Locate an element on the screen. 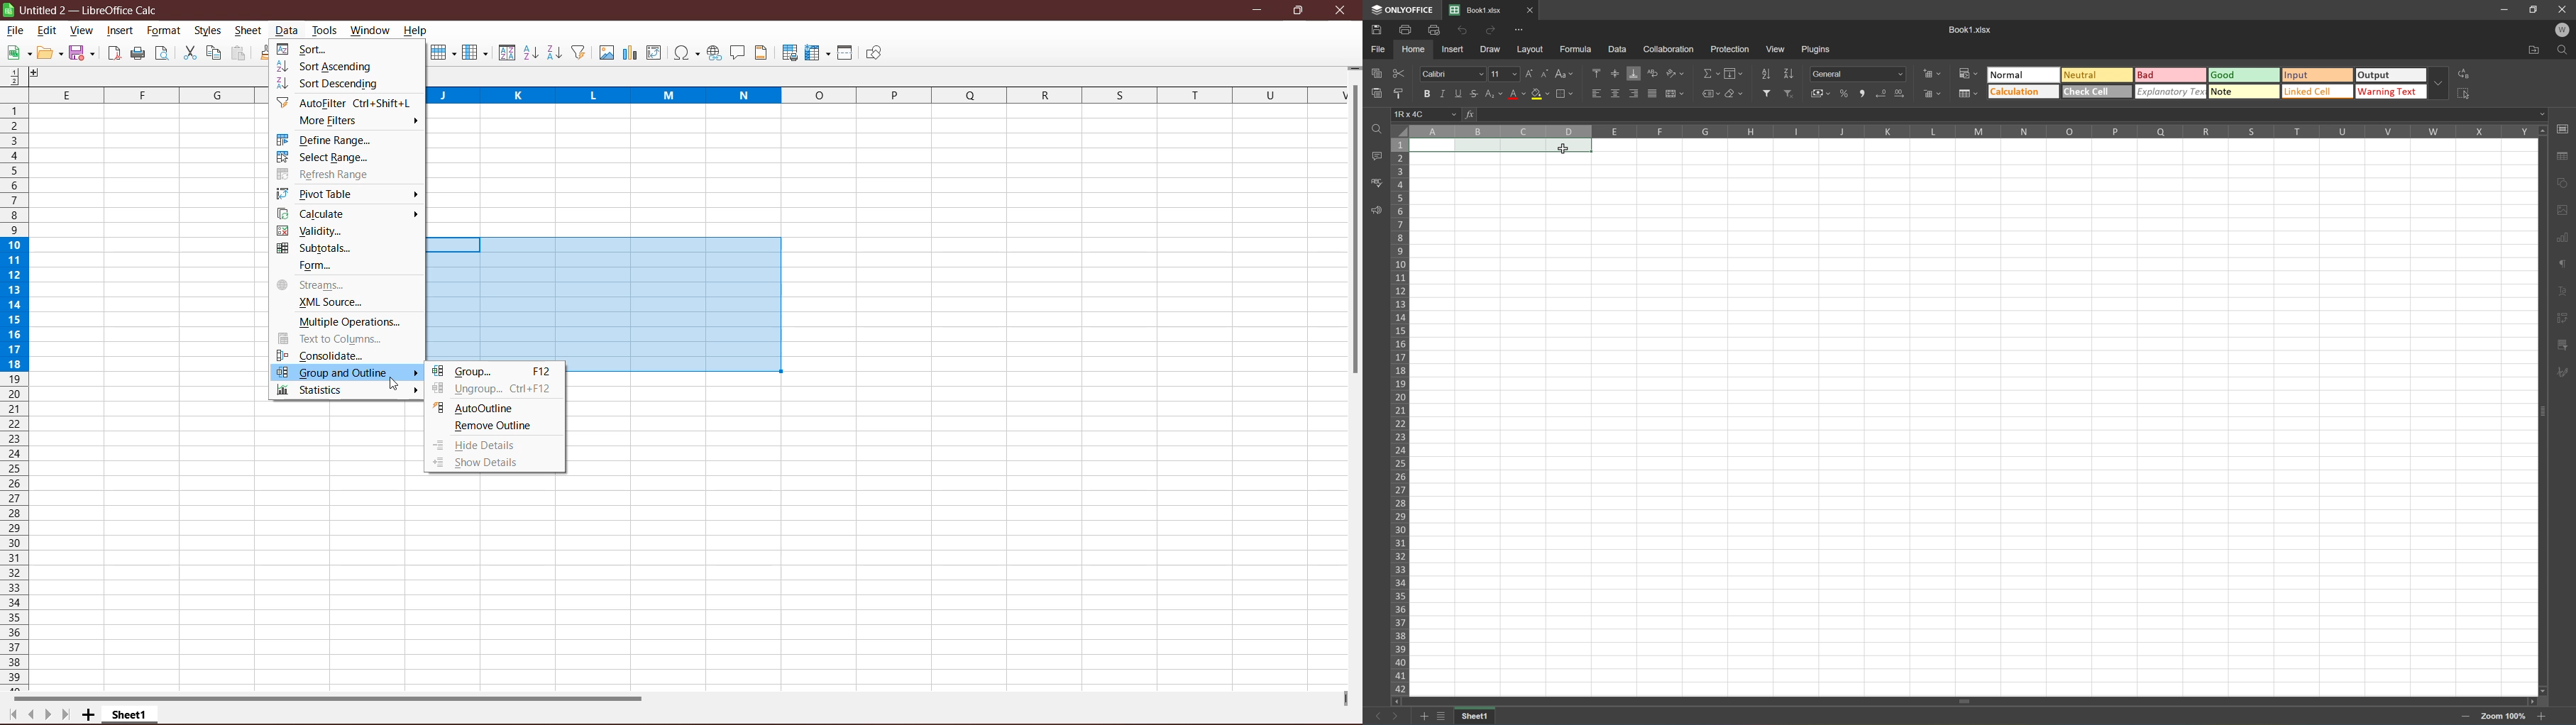  AutoFilter is located at coordinates (580, 52).